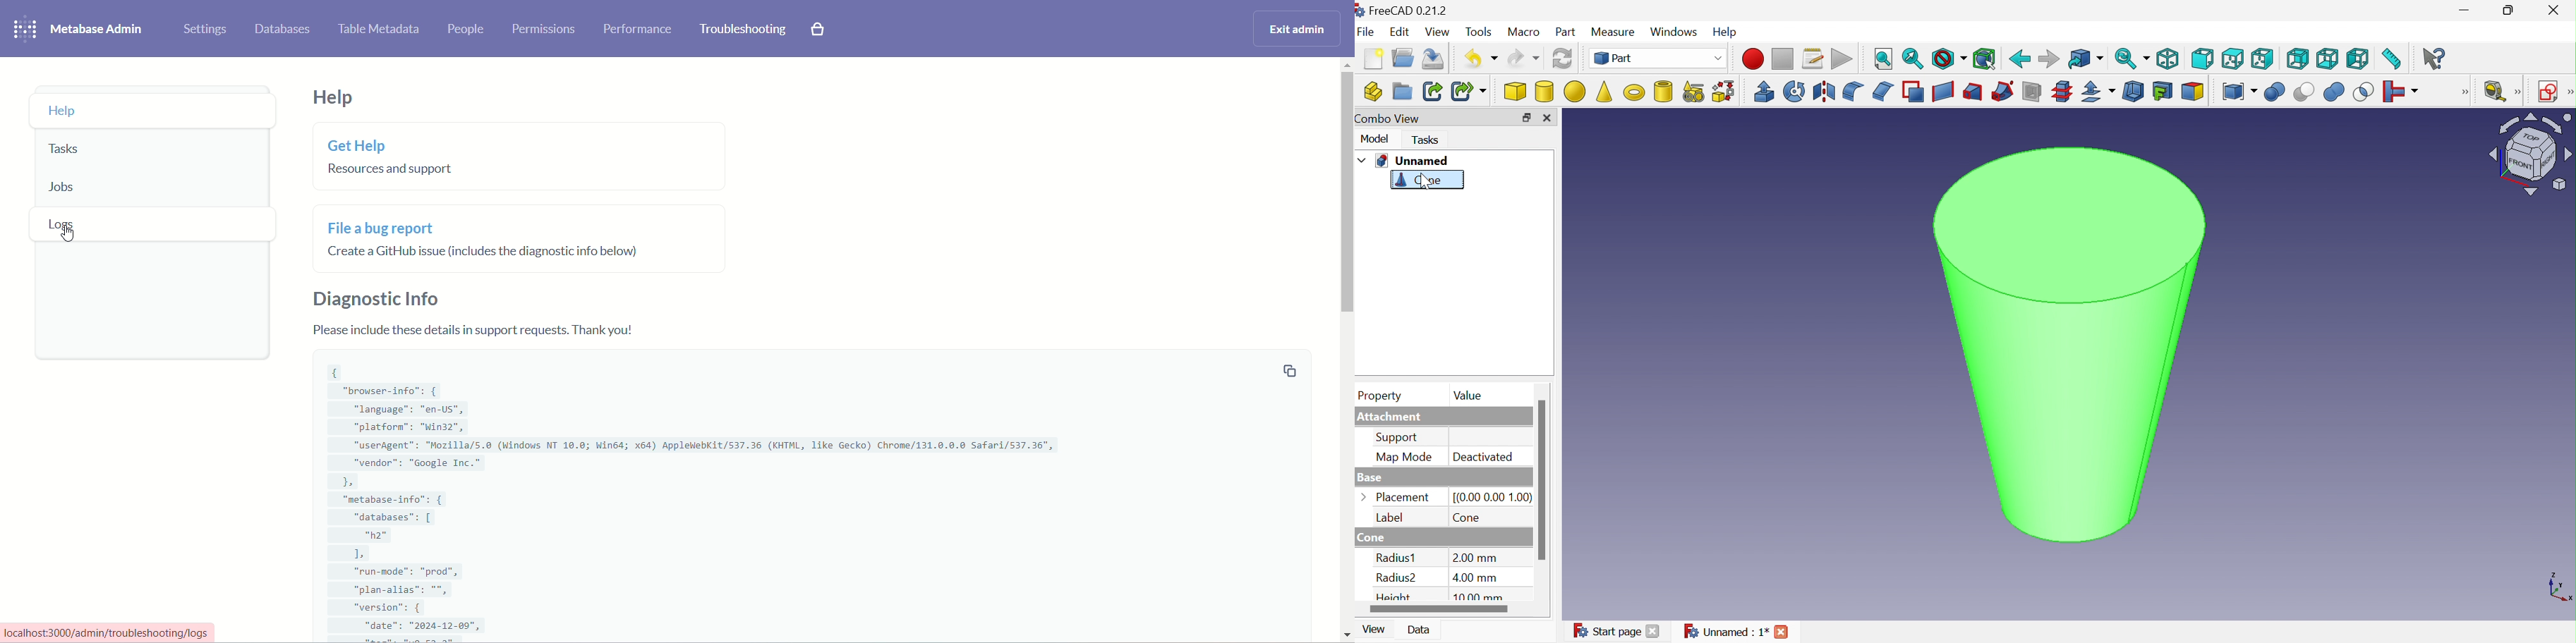  Describe the element at coordinates (1634, 92) in the screenshot. I see `Torus` at that location.